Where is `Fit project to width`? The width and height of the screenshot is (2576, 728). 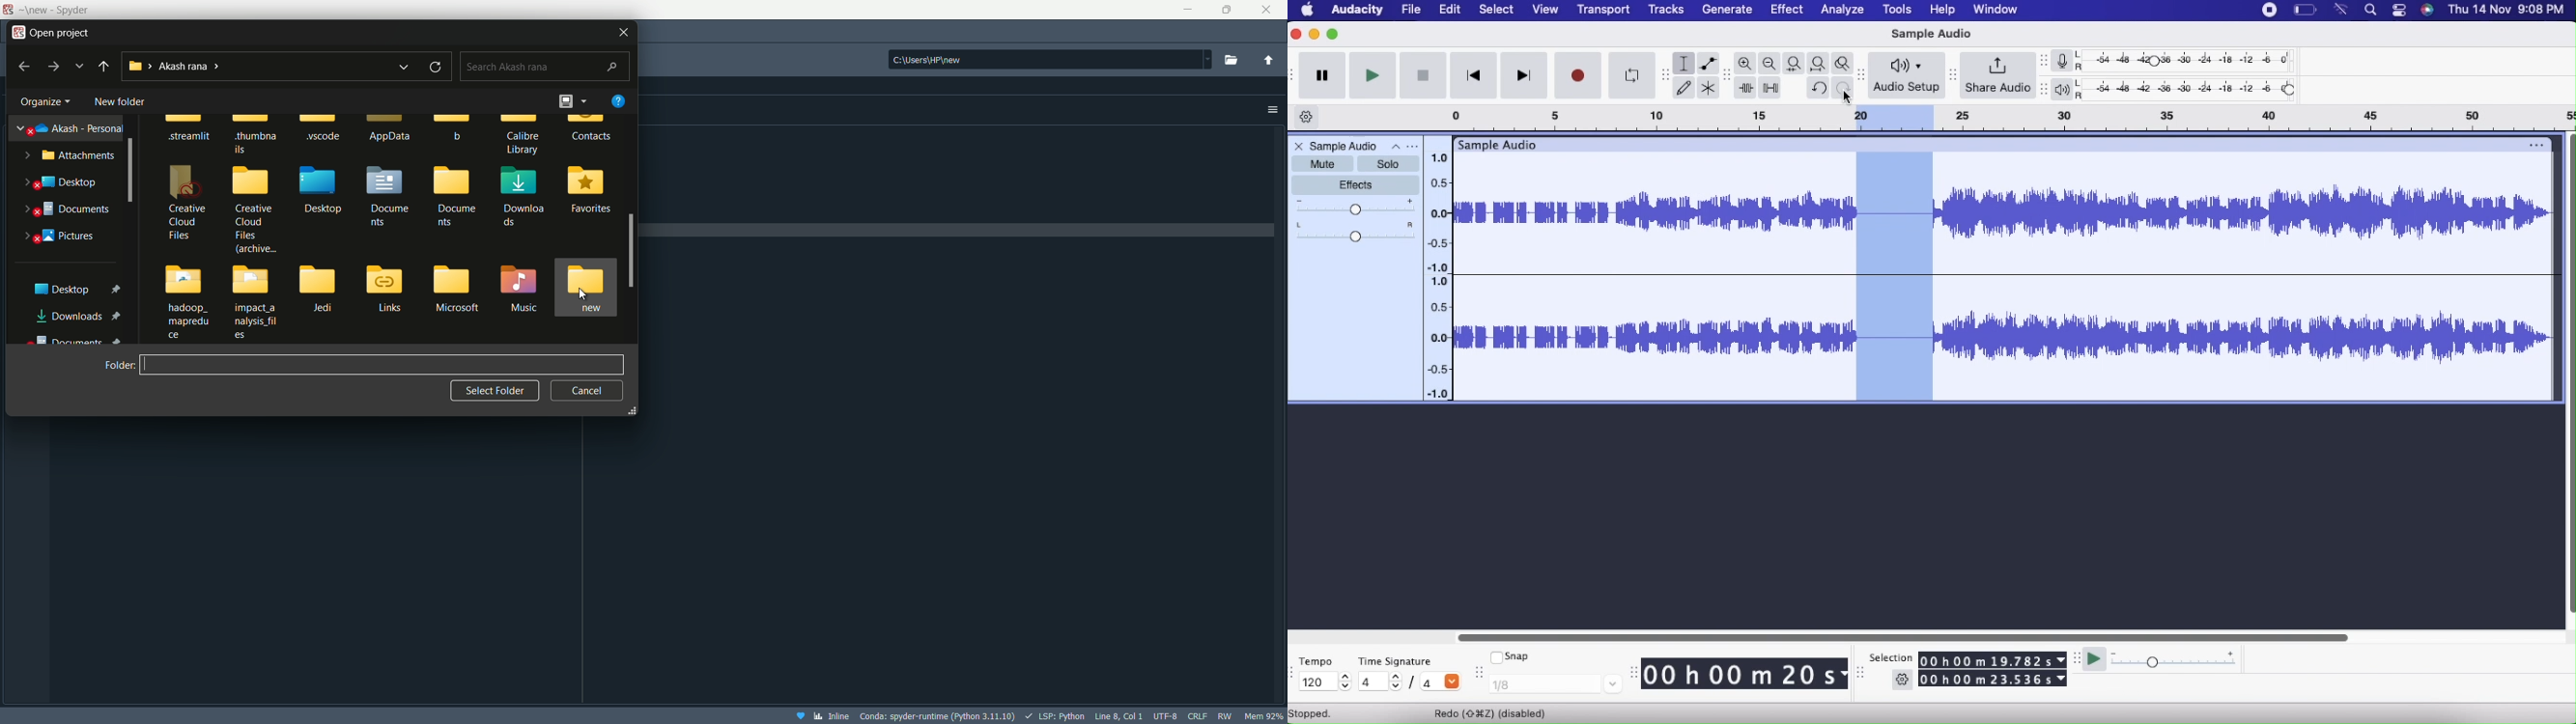 Fit project to width is located at coordinates (1819, 64).